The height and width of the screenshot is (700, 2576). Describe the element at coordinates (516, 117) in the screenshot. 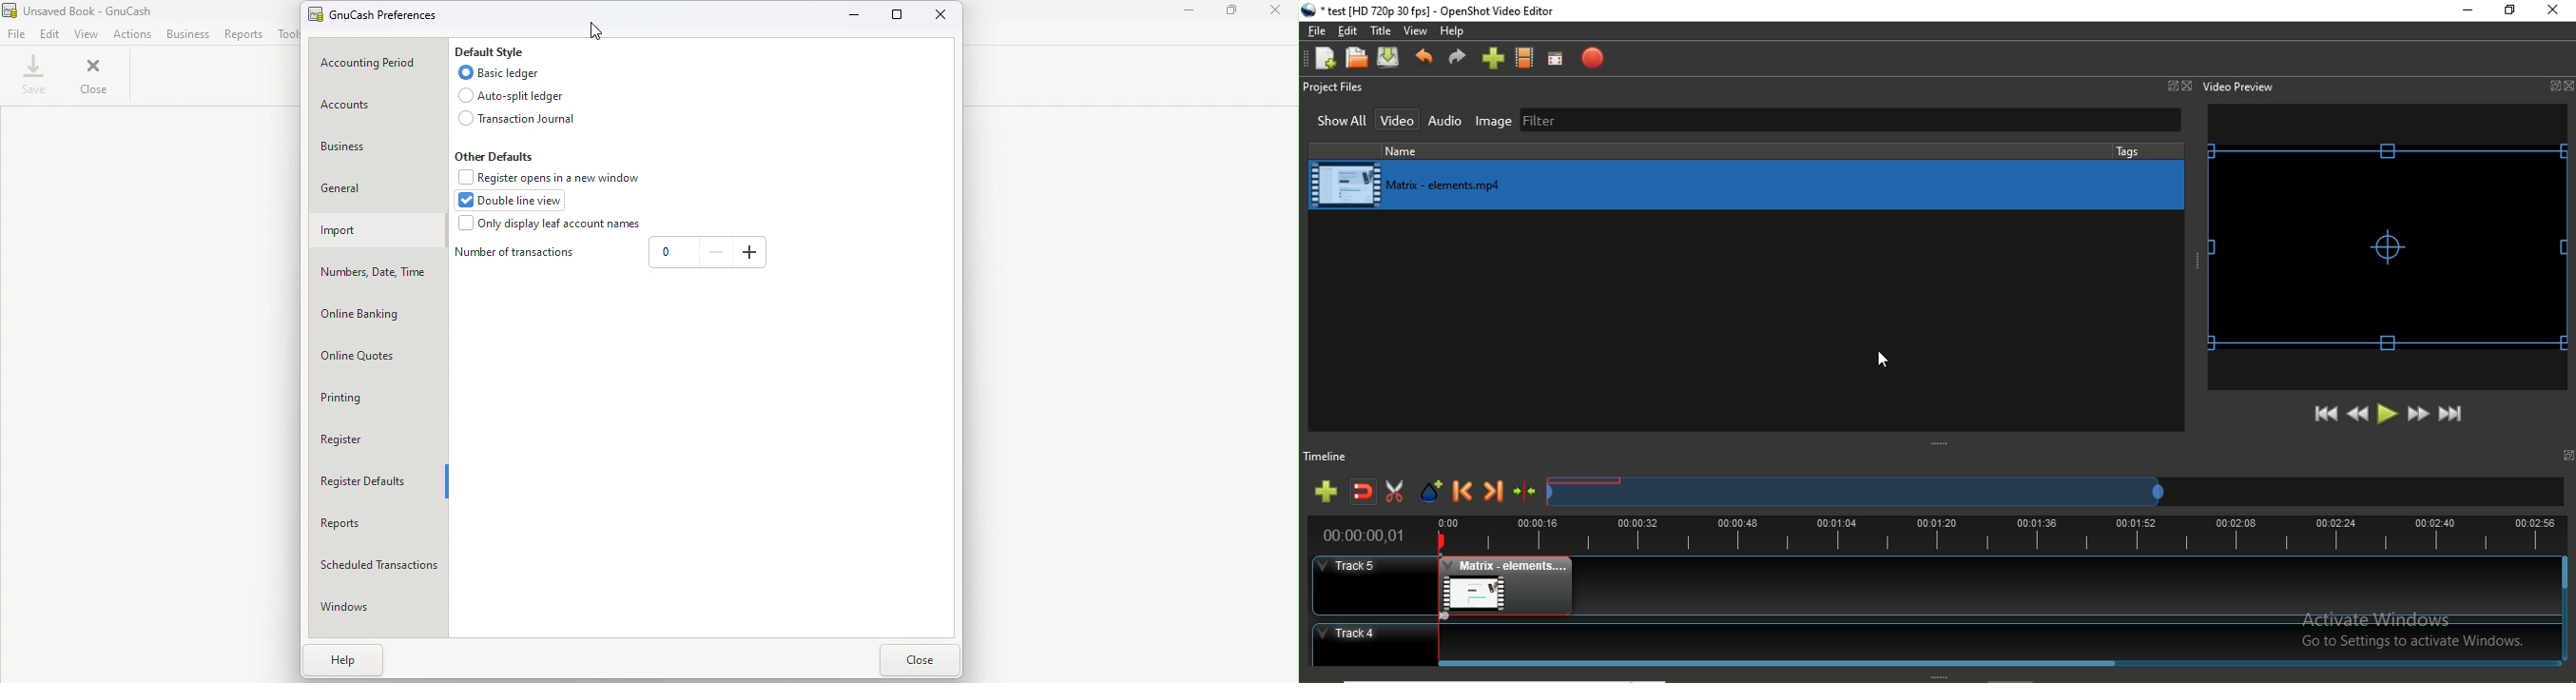

I see `Transaction journal` at that location.